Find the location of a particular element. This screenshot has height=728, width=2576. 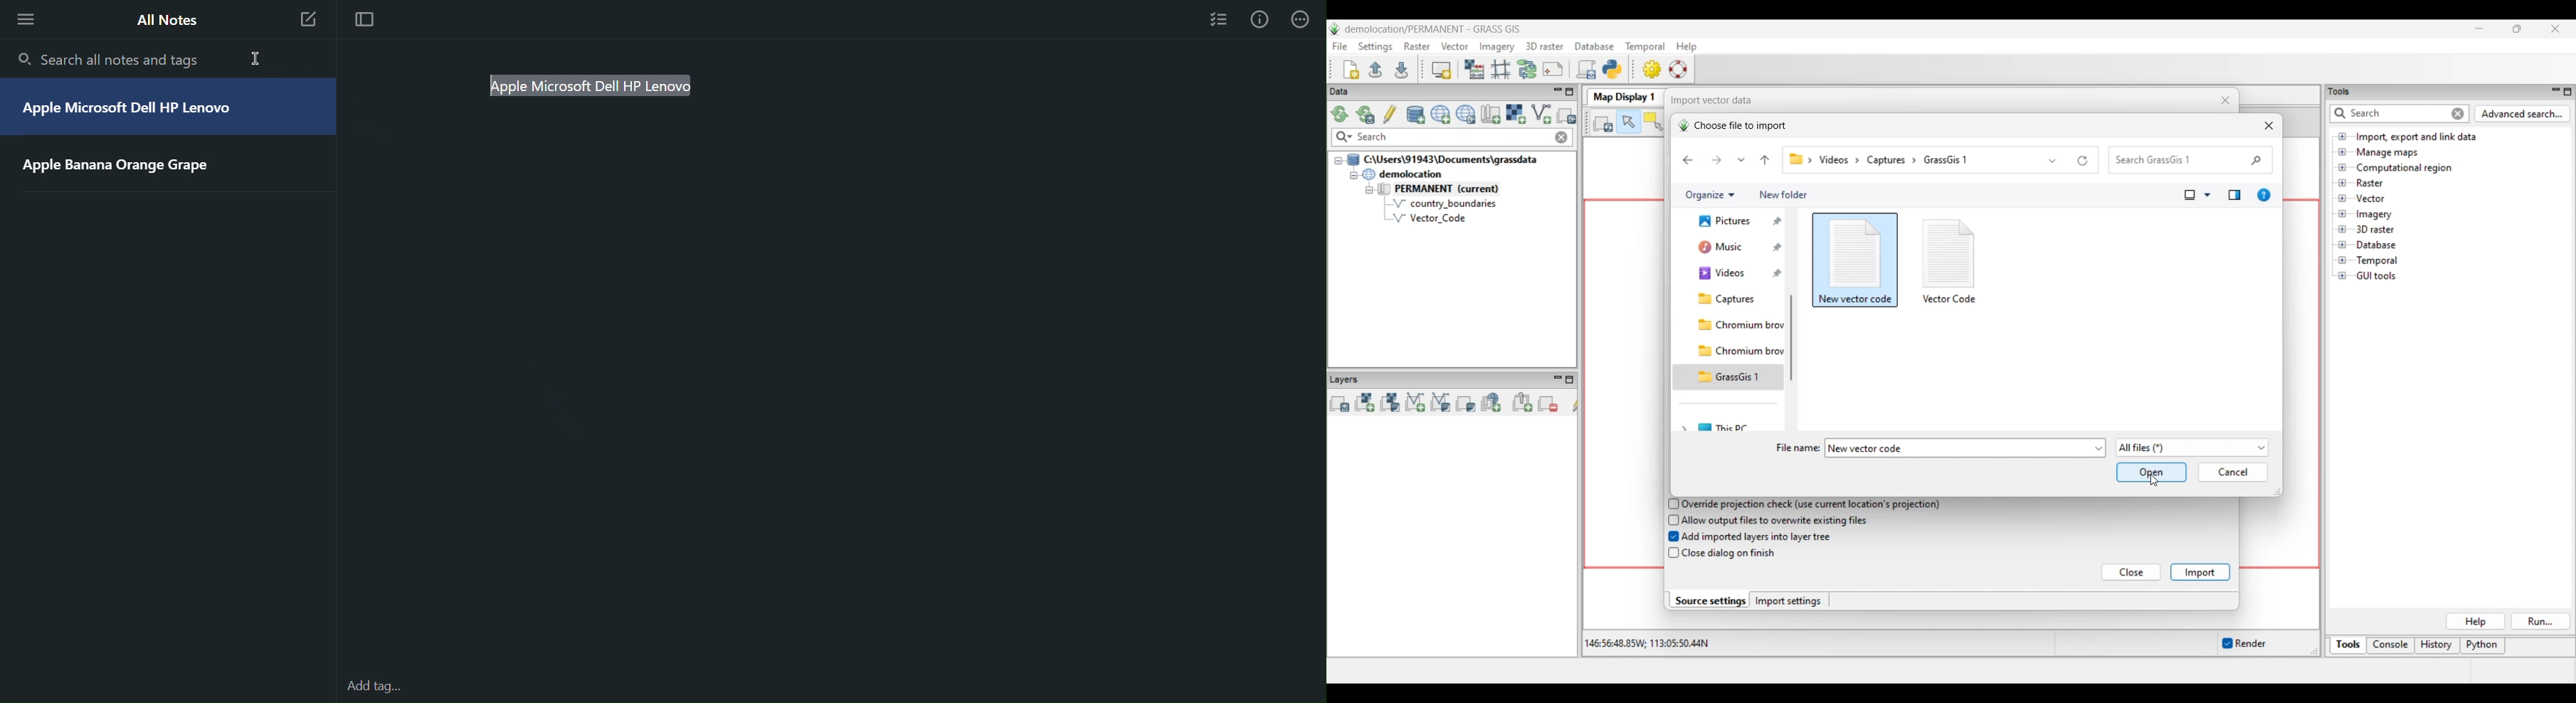

Search all notes and tags is located at coordinates (113, 59).